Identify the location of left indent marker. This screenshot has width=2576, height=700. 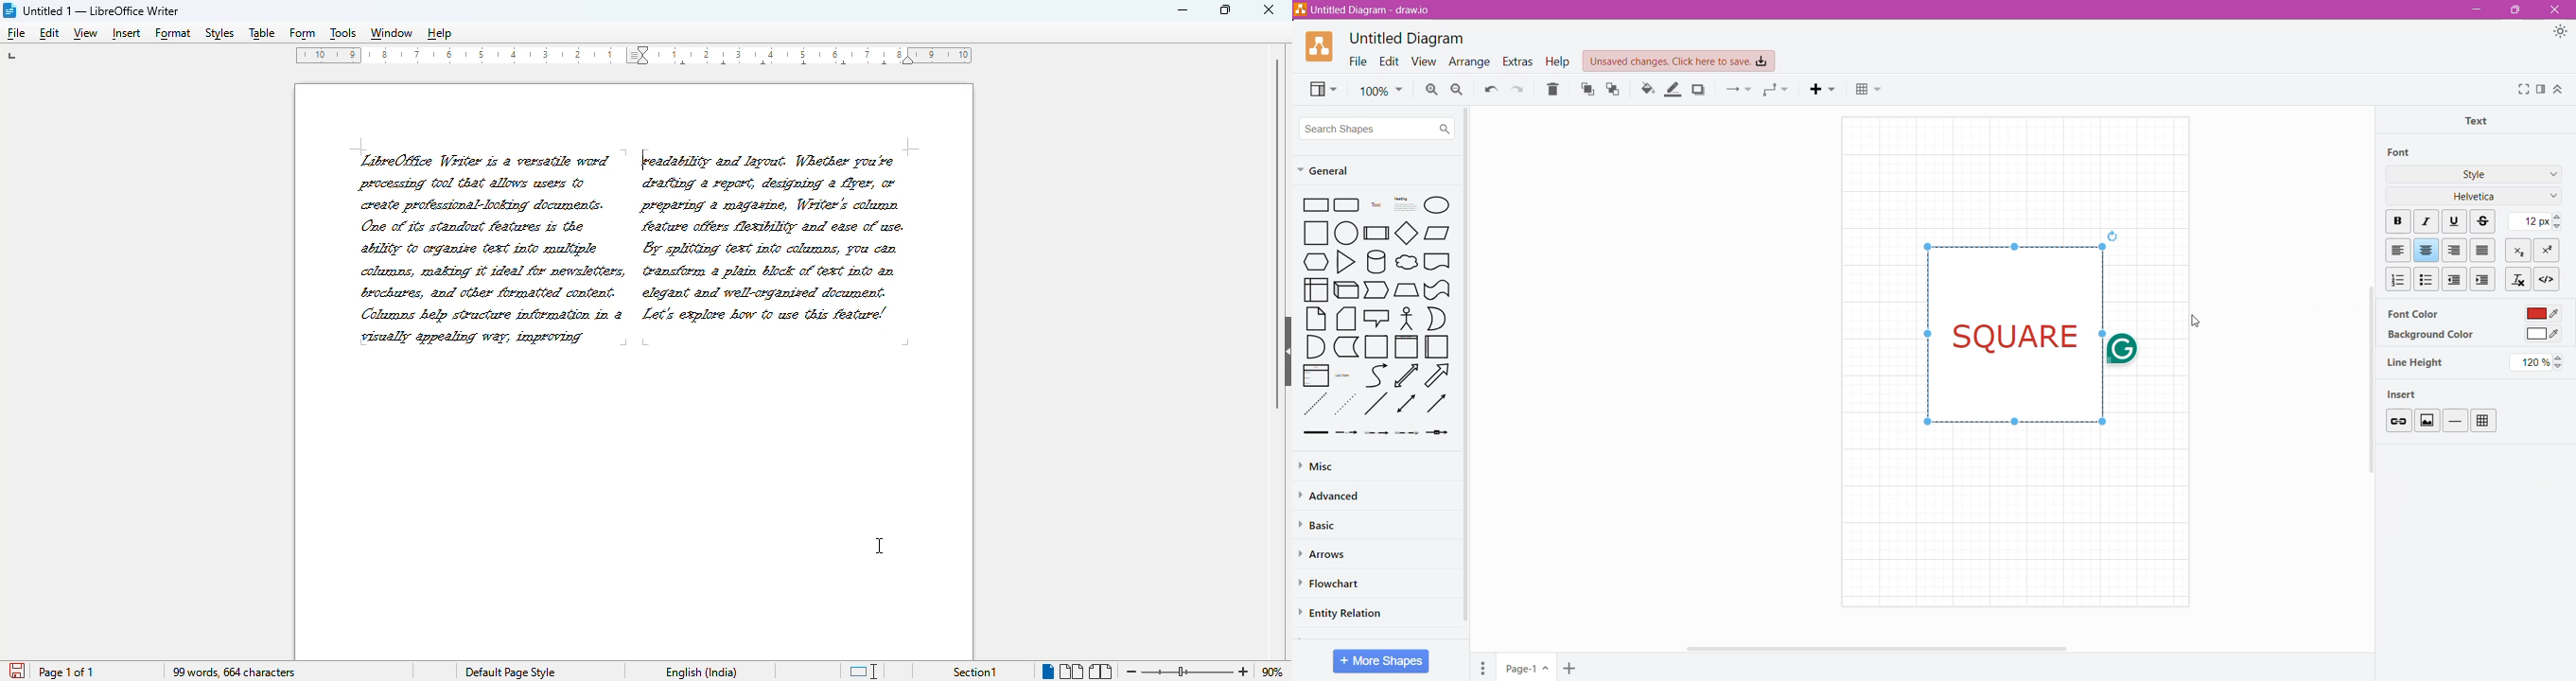
(909, 64).